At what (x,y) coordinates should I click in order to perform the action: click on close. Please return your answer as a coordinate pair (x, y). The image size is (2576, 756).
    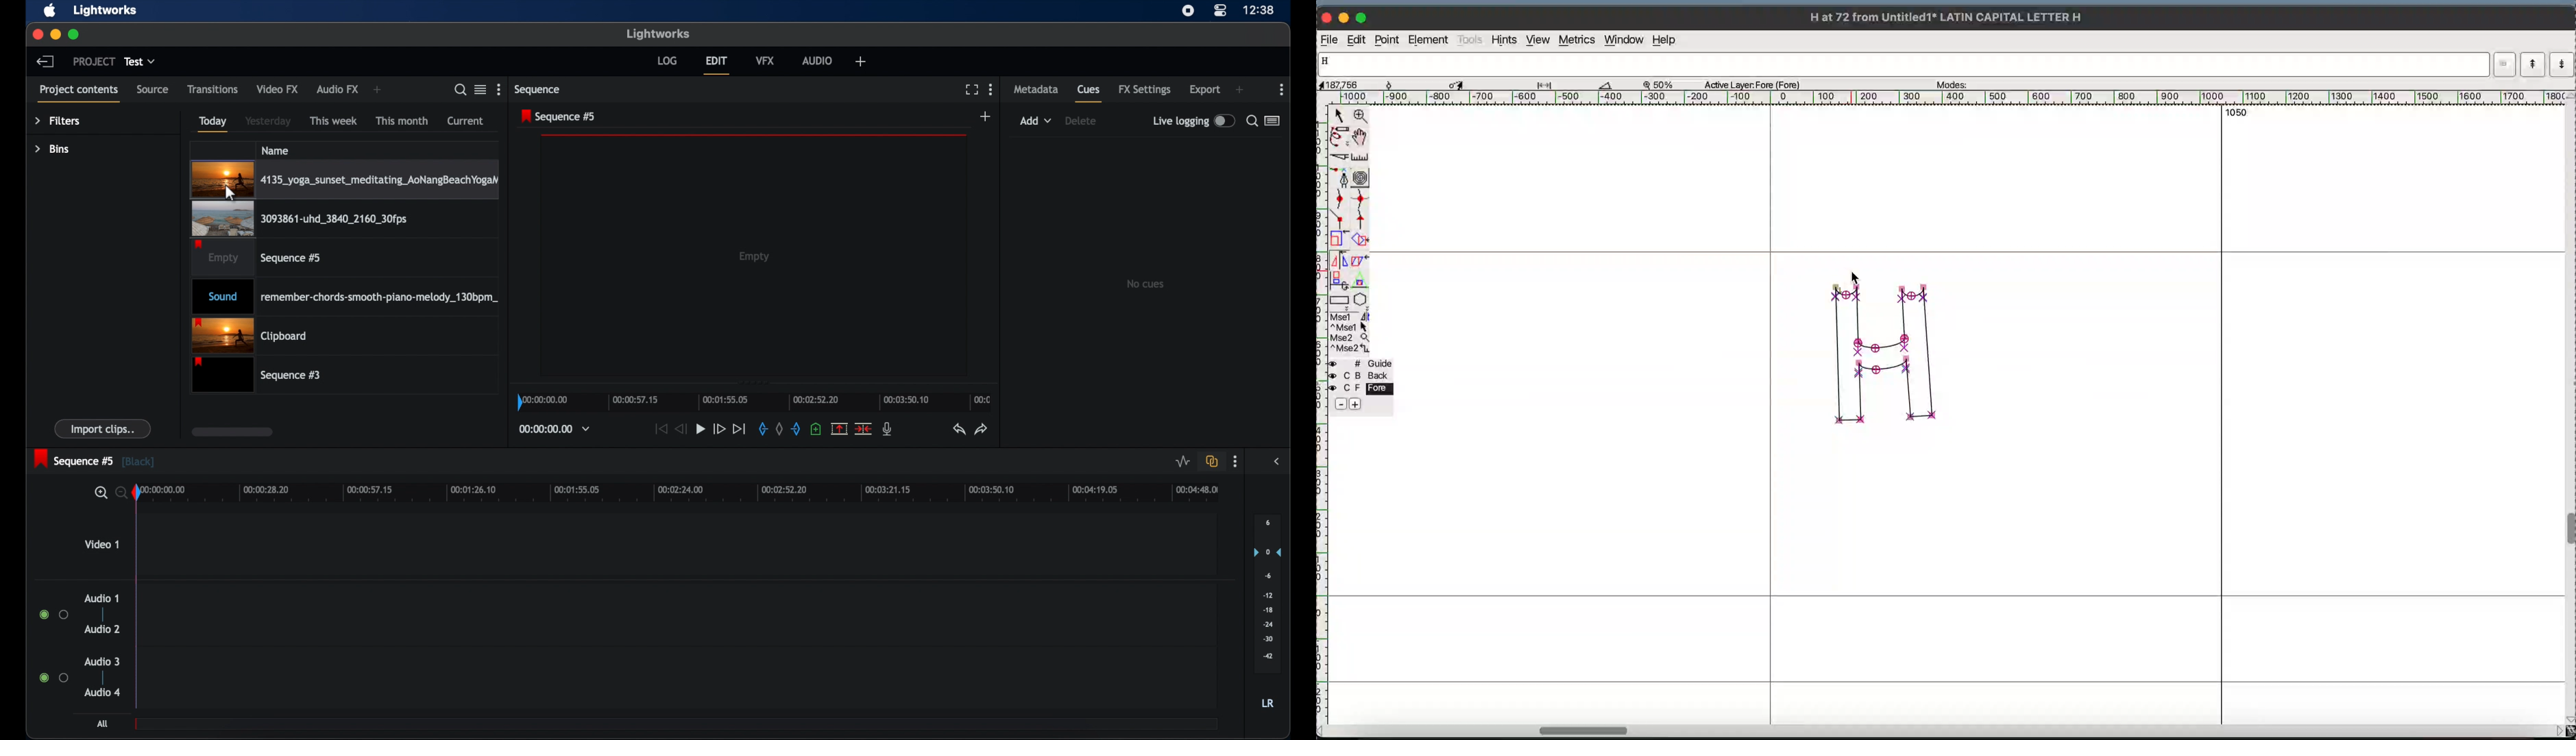
    Looking at the image, I should click on (1326, 16).